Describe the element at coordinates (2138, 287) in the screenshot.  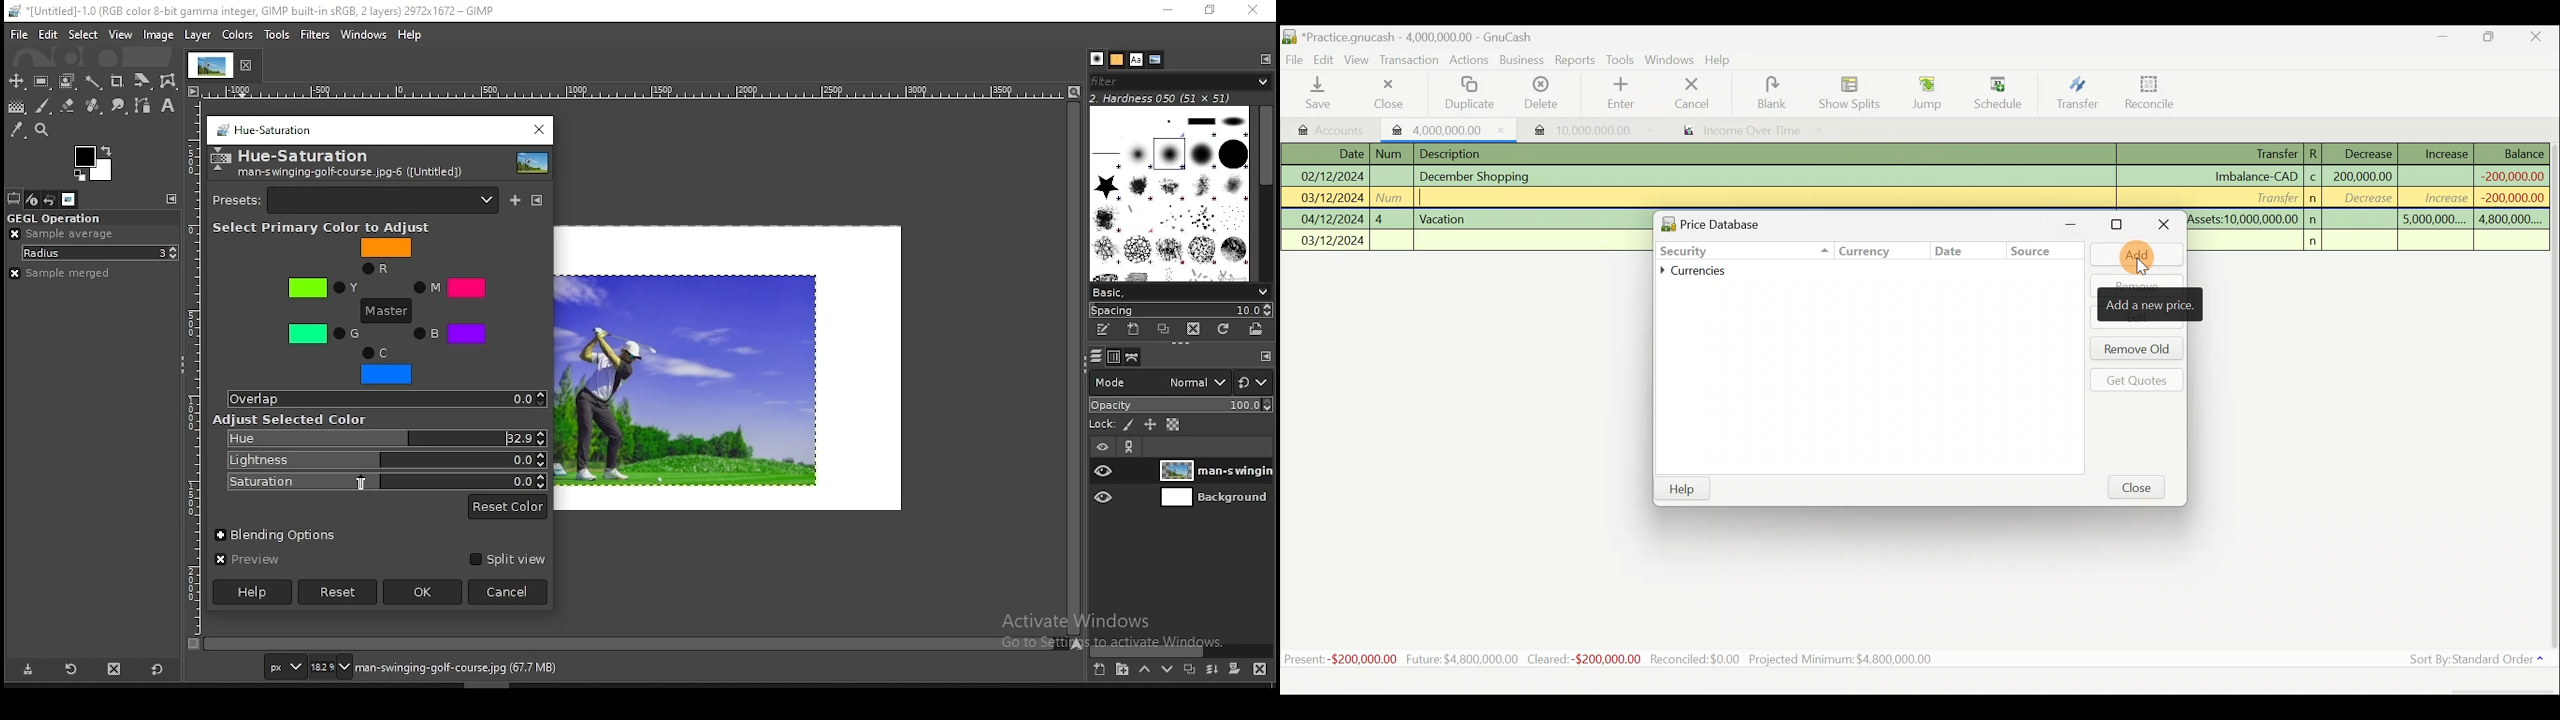
I see `Remove` at that location.